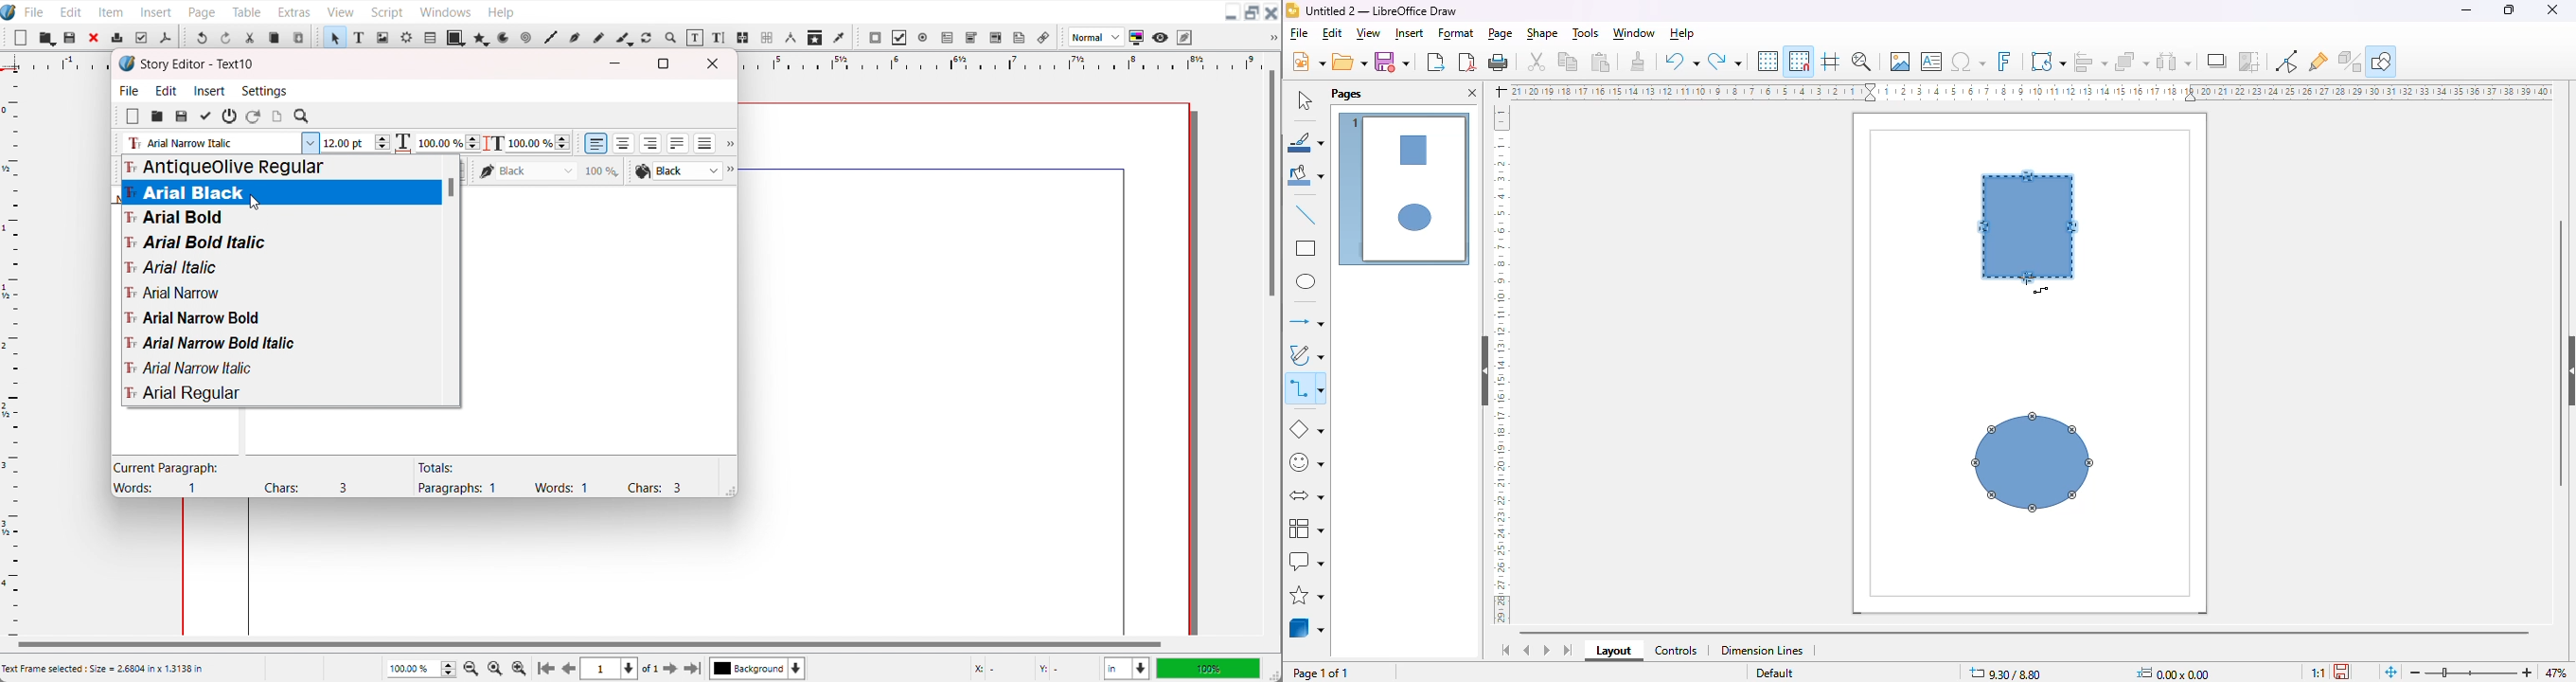 Image resolution: width=2576 pixels, height=700 pixels. I want to click on Software logo, so click(127, 64).